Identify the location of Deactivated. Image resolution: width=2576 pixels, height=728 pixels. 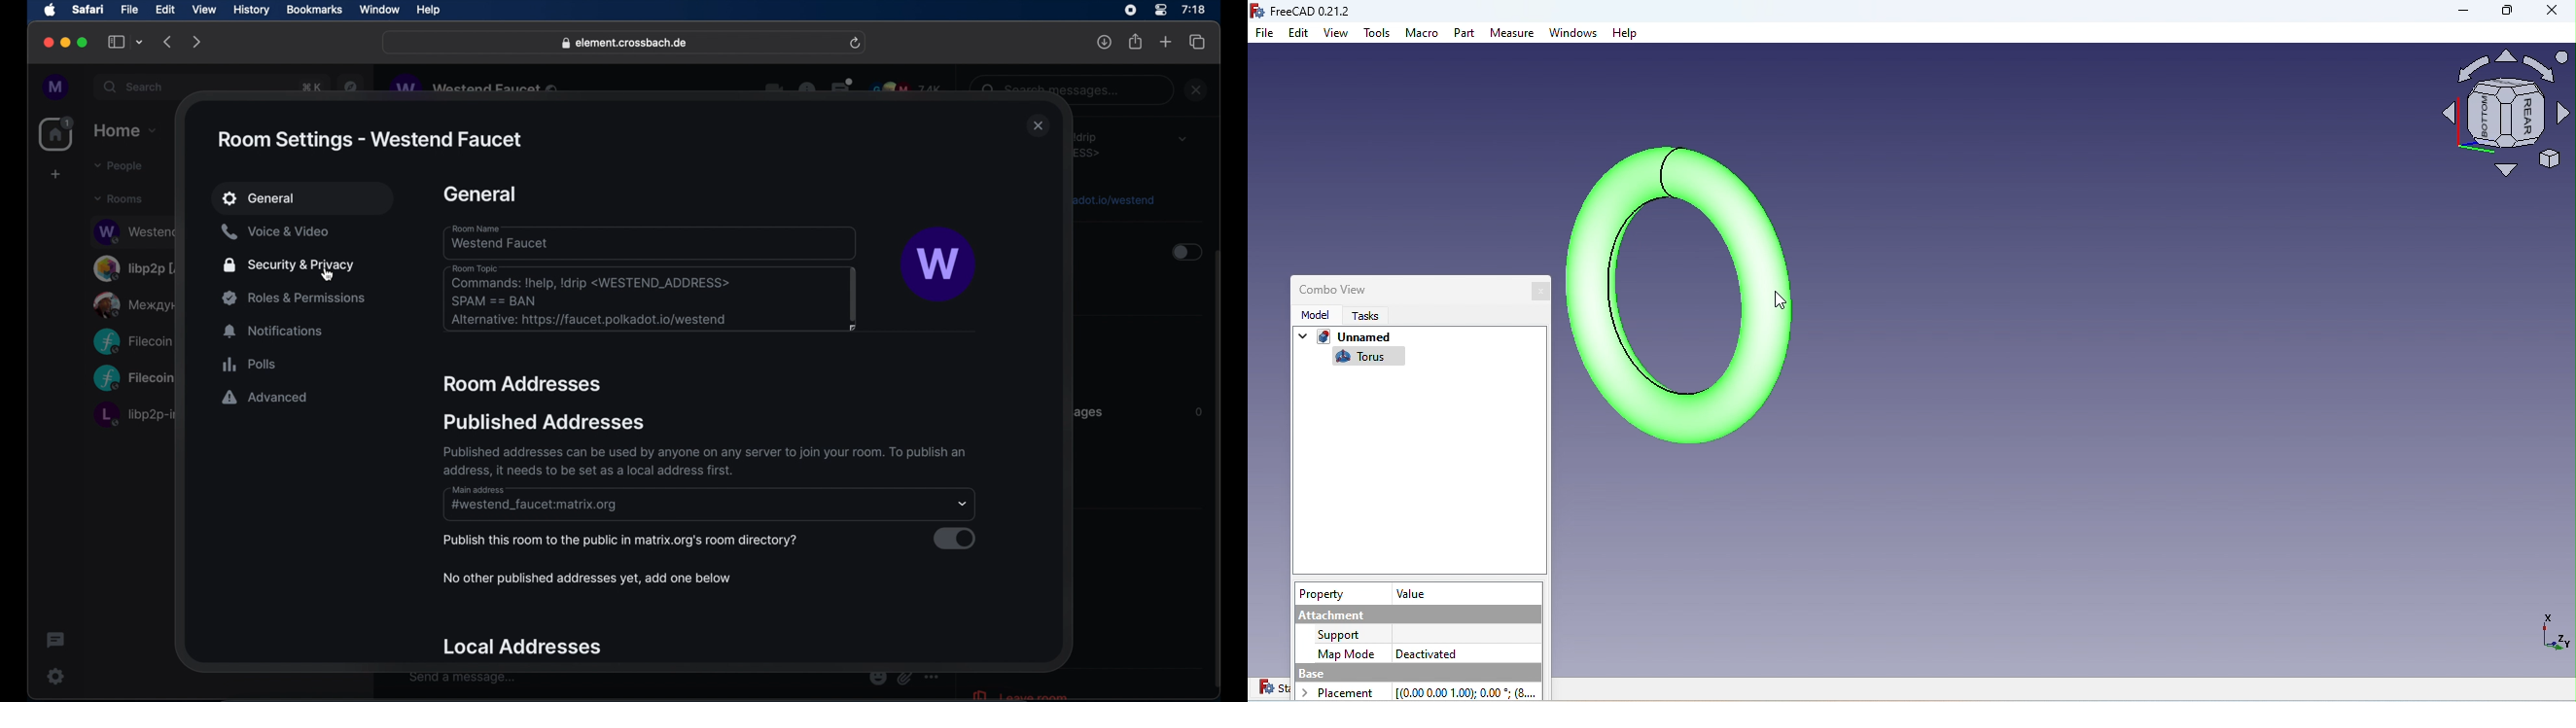
(1426, 651).